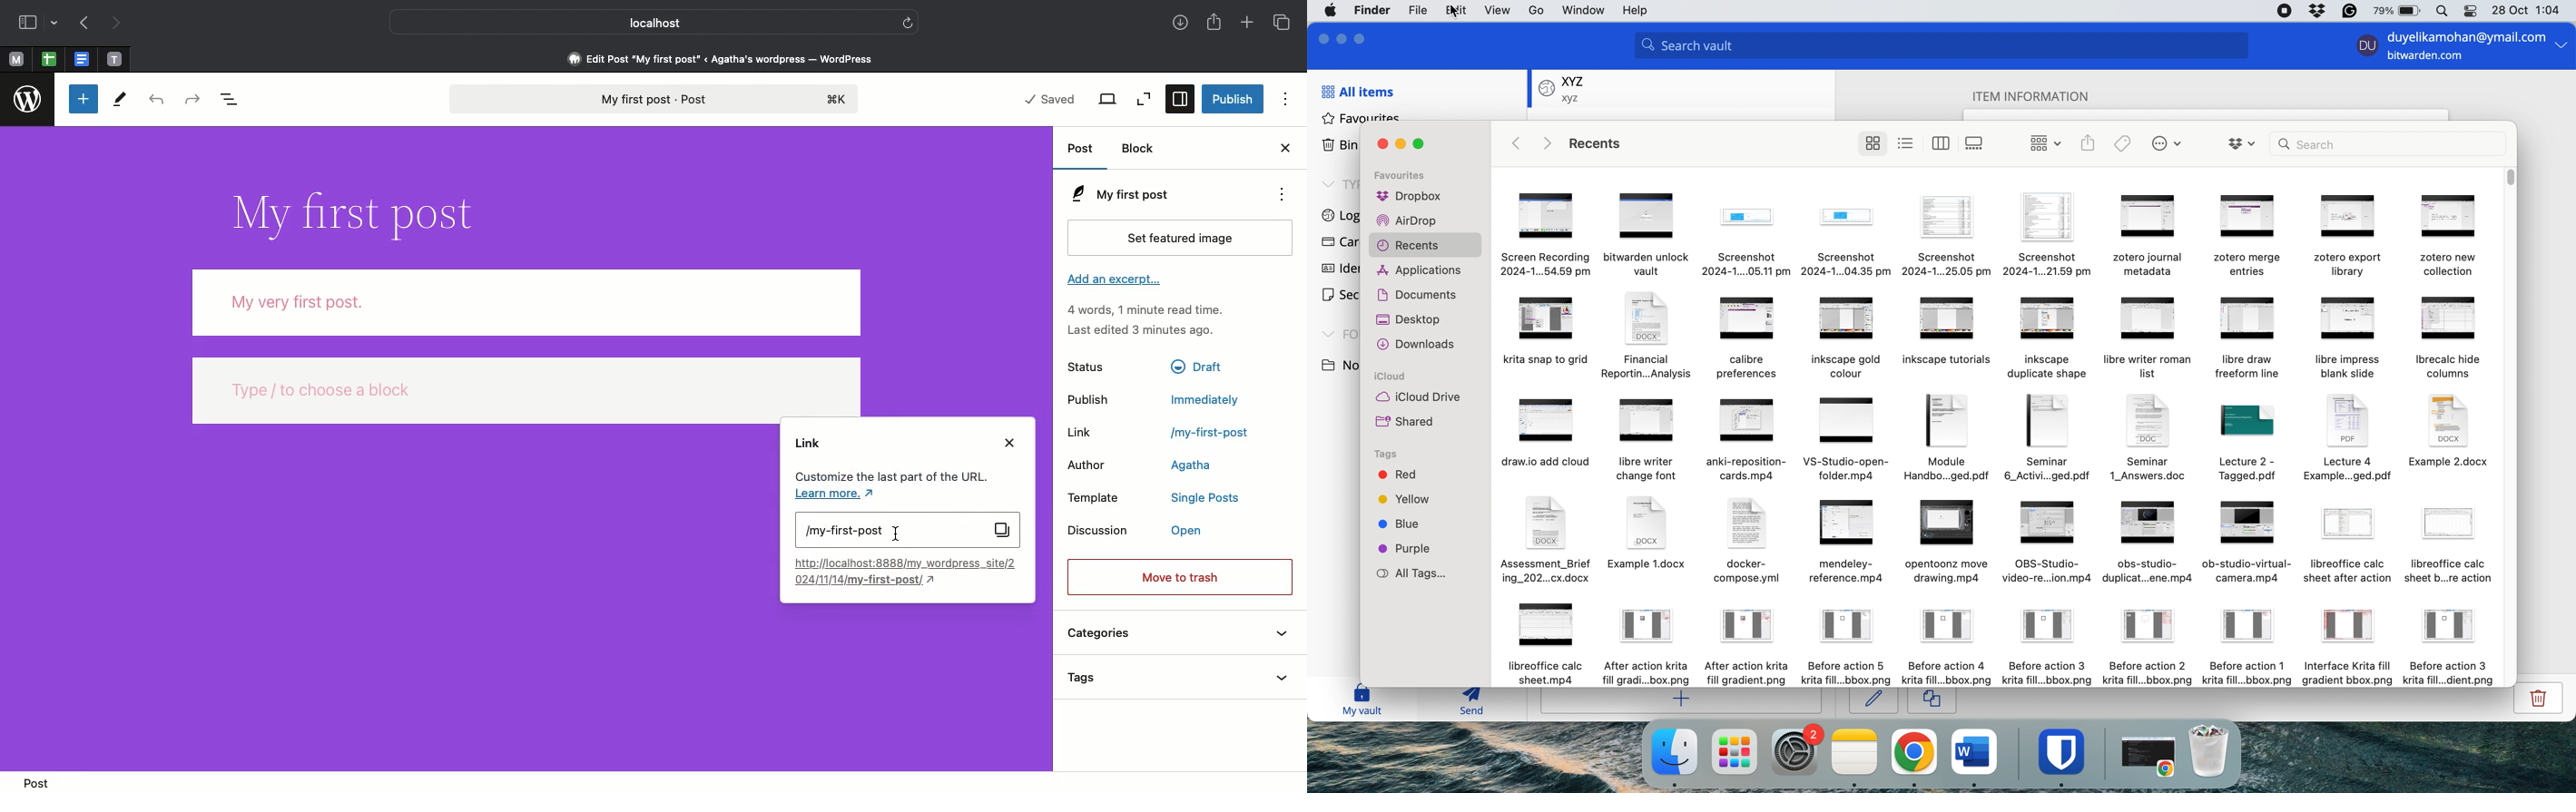 This screenshot has width=2576, height=812. I want to click on all items, so click(1357, 91).